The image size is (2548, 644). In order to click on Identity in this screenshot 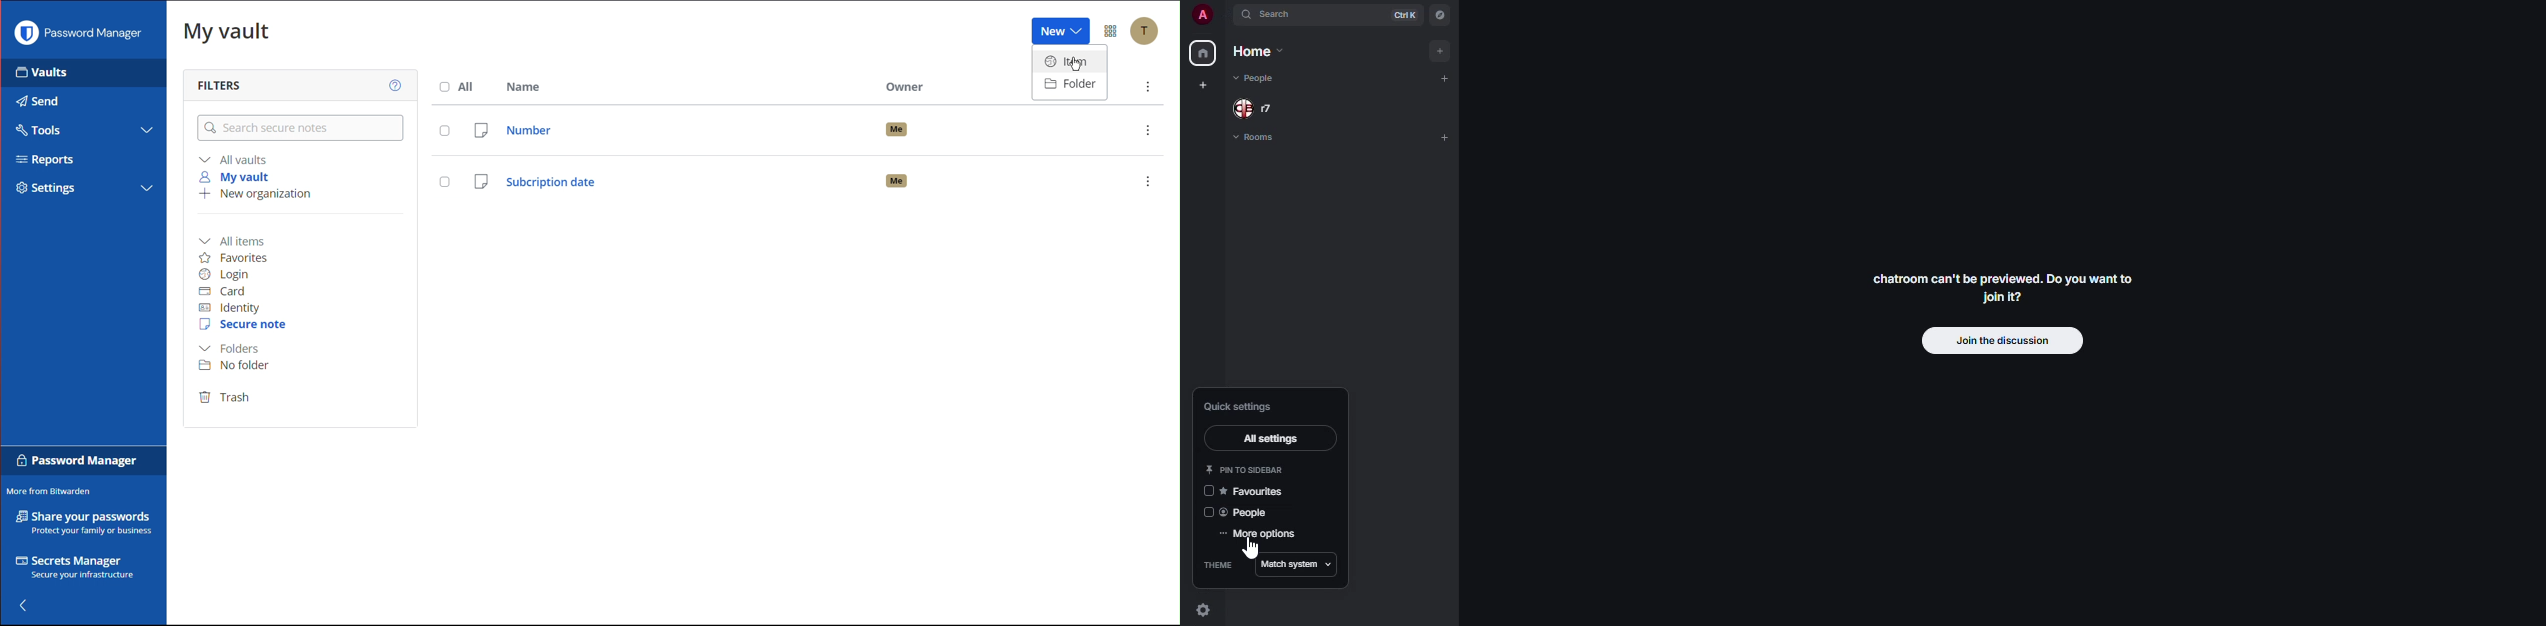, I will do `click(232, 307)`.